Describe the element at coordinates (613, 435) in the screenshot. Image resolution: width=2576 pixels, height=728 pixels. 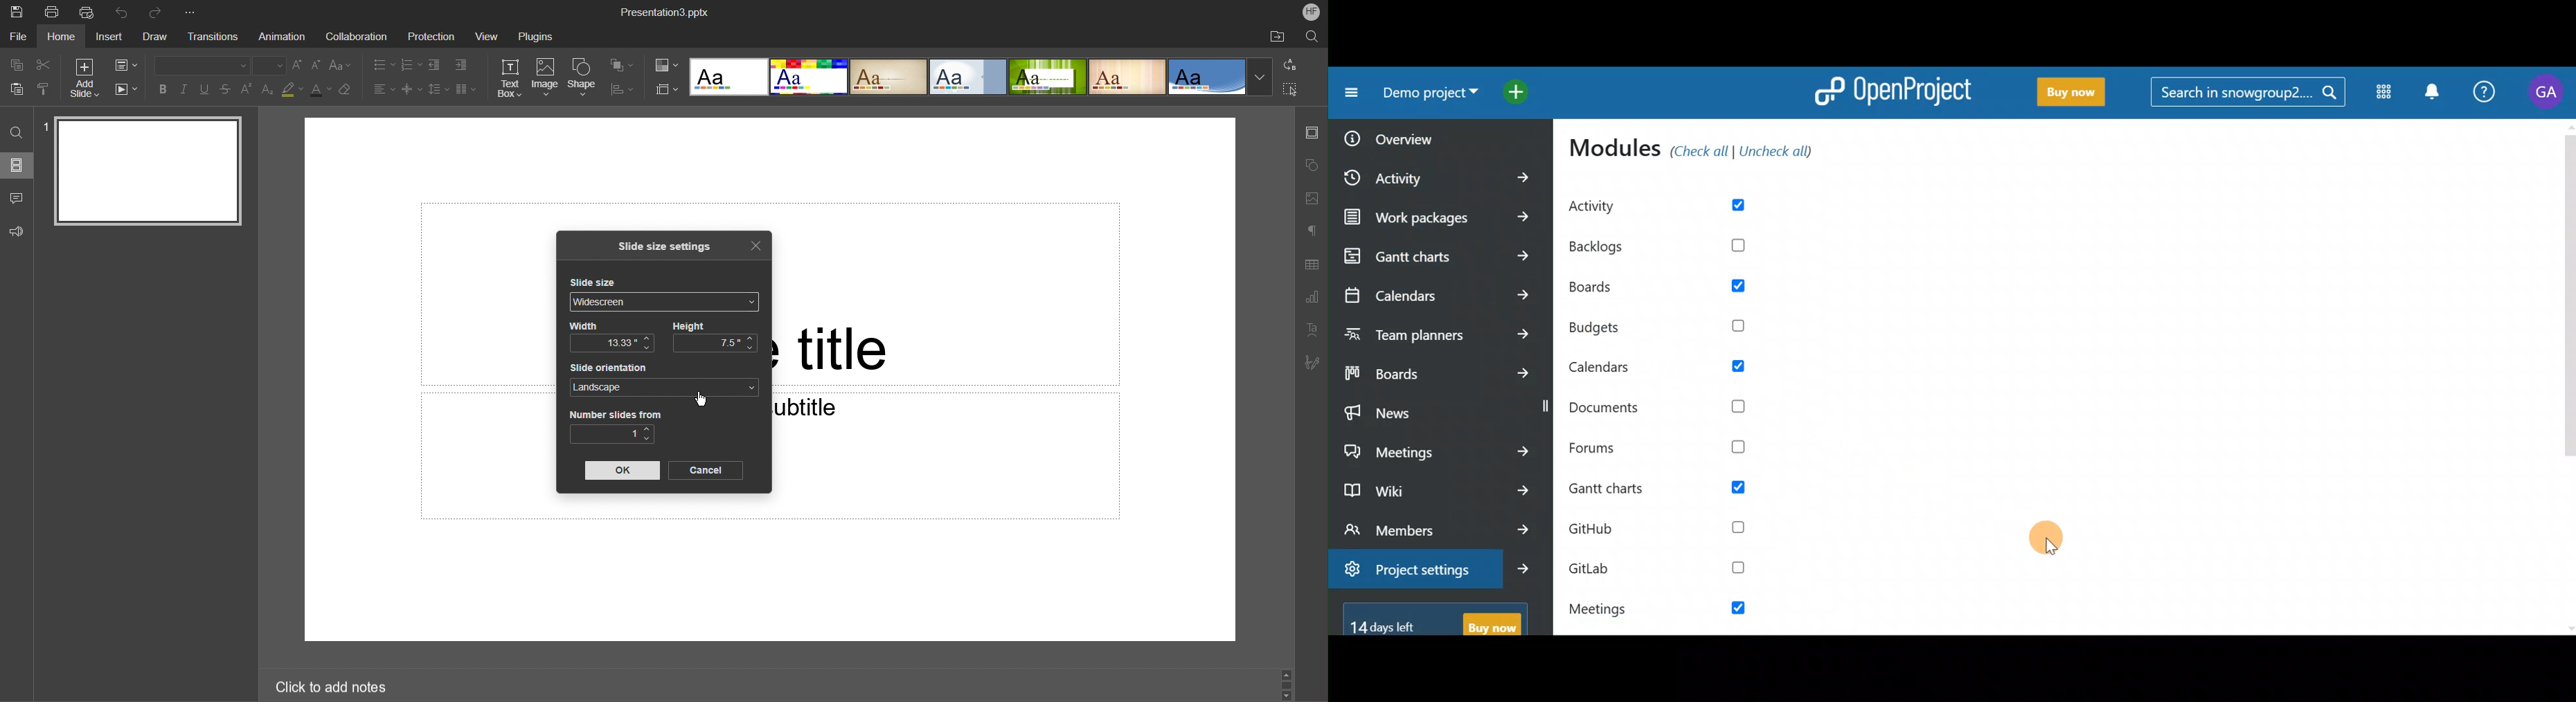
I see `1` at that location.